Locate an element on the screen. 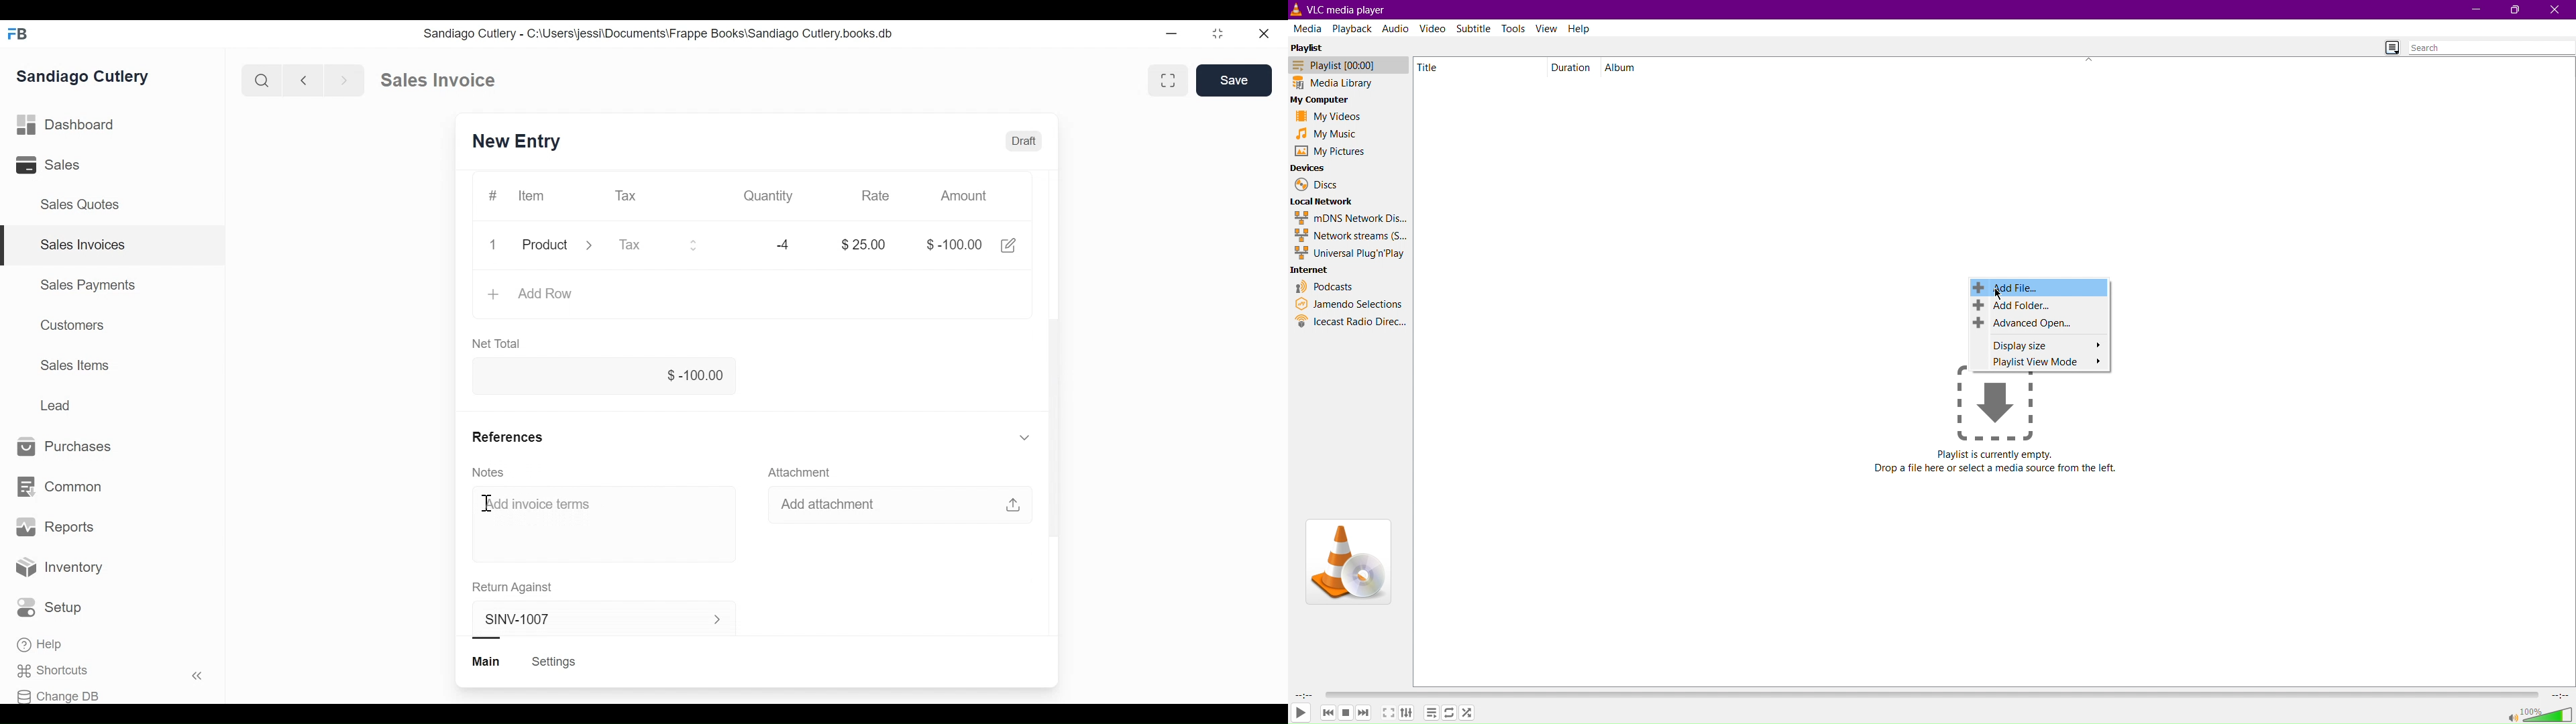 The image size is (2576, 728). # is located at coordinates (492, 196).